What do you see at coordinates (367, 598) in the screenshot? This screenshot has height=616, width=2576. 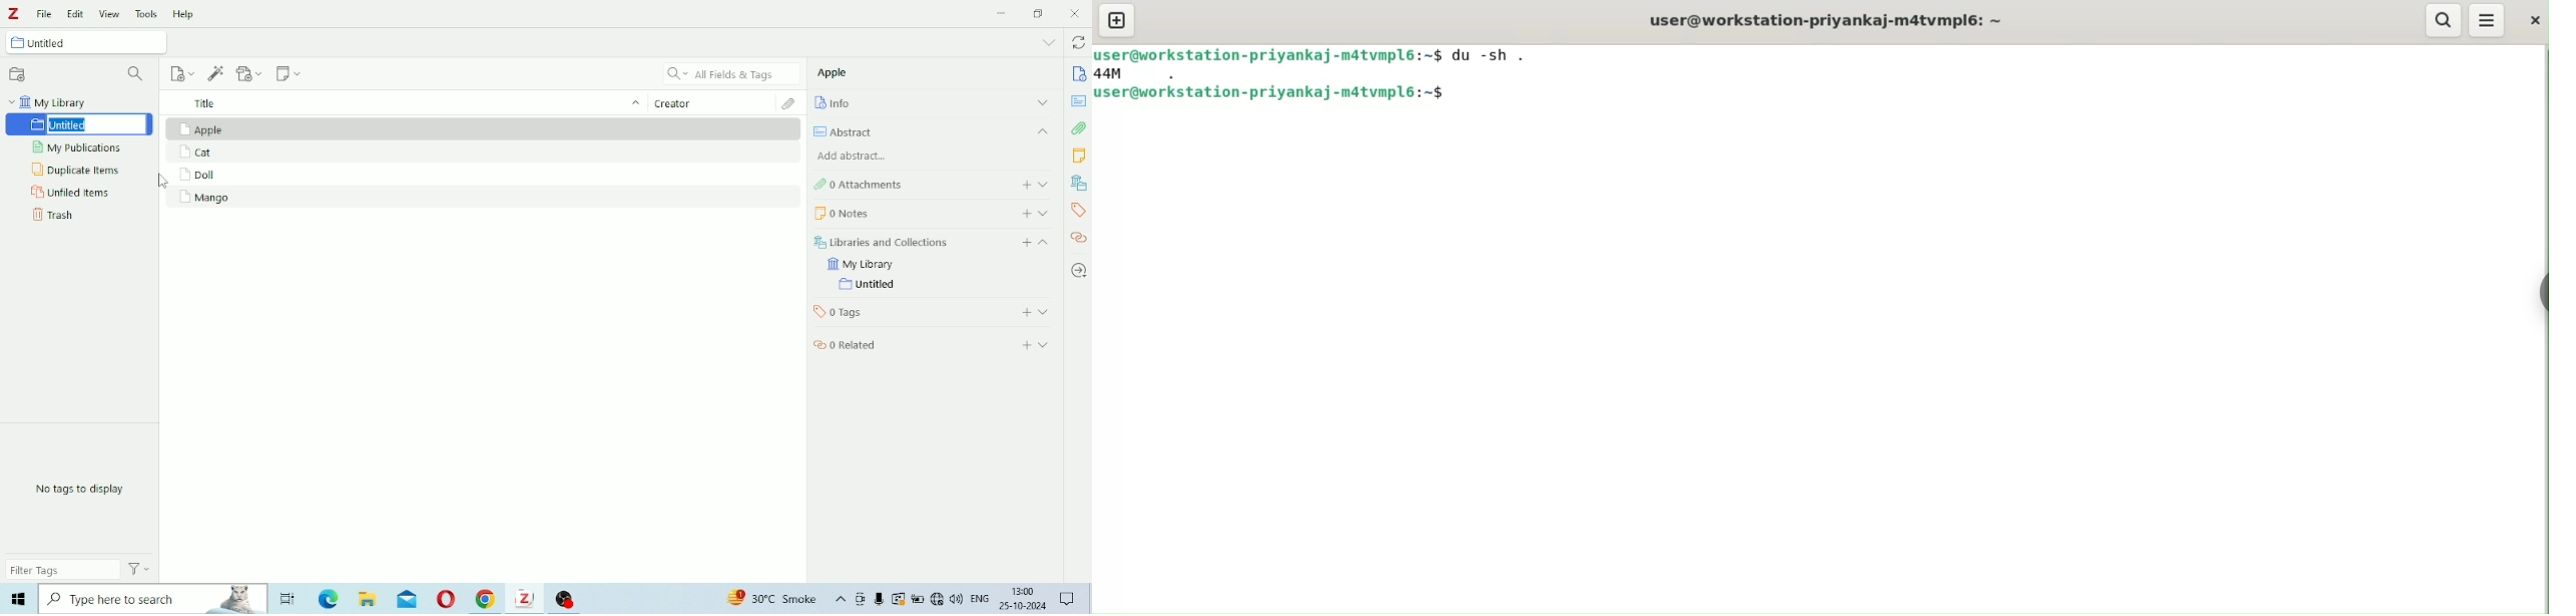 I see `` at bounding box center [367, 598].